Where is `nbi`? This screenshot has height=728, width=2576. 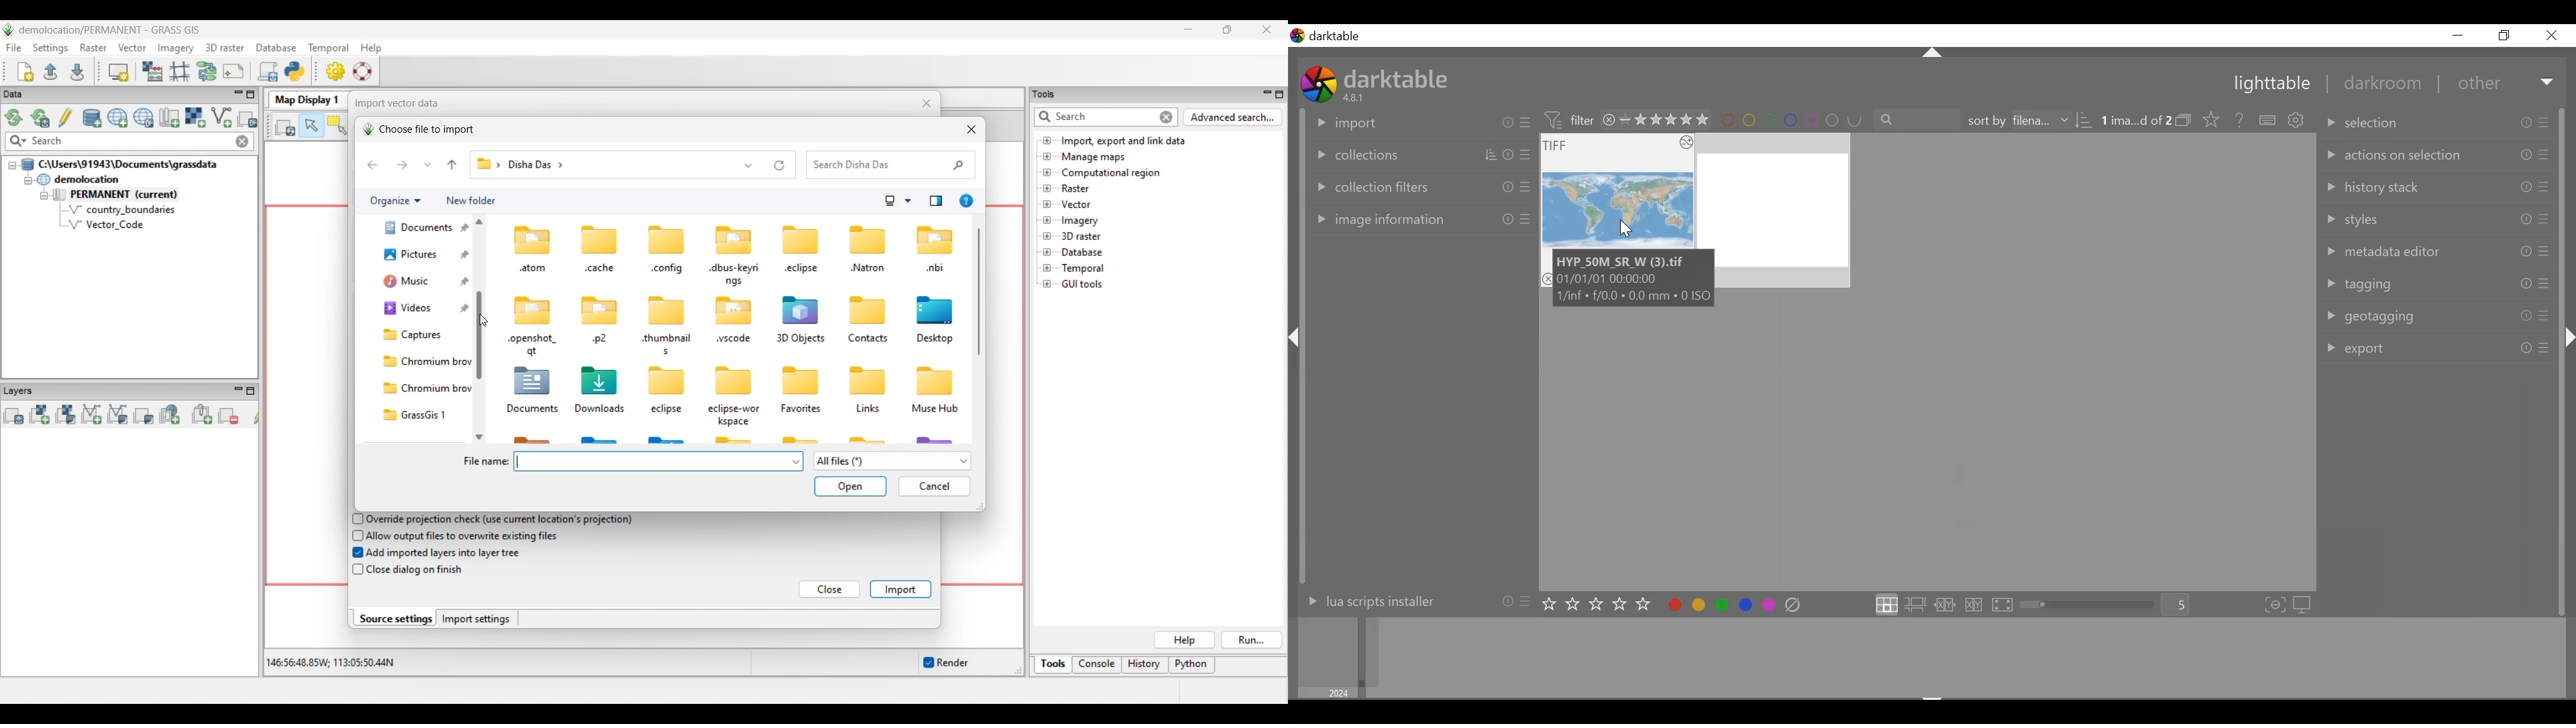
nbi is located at coordinates (936, 269).